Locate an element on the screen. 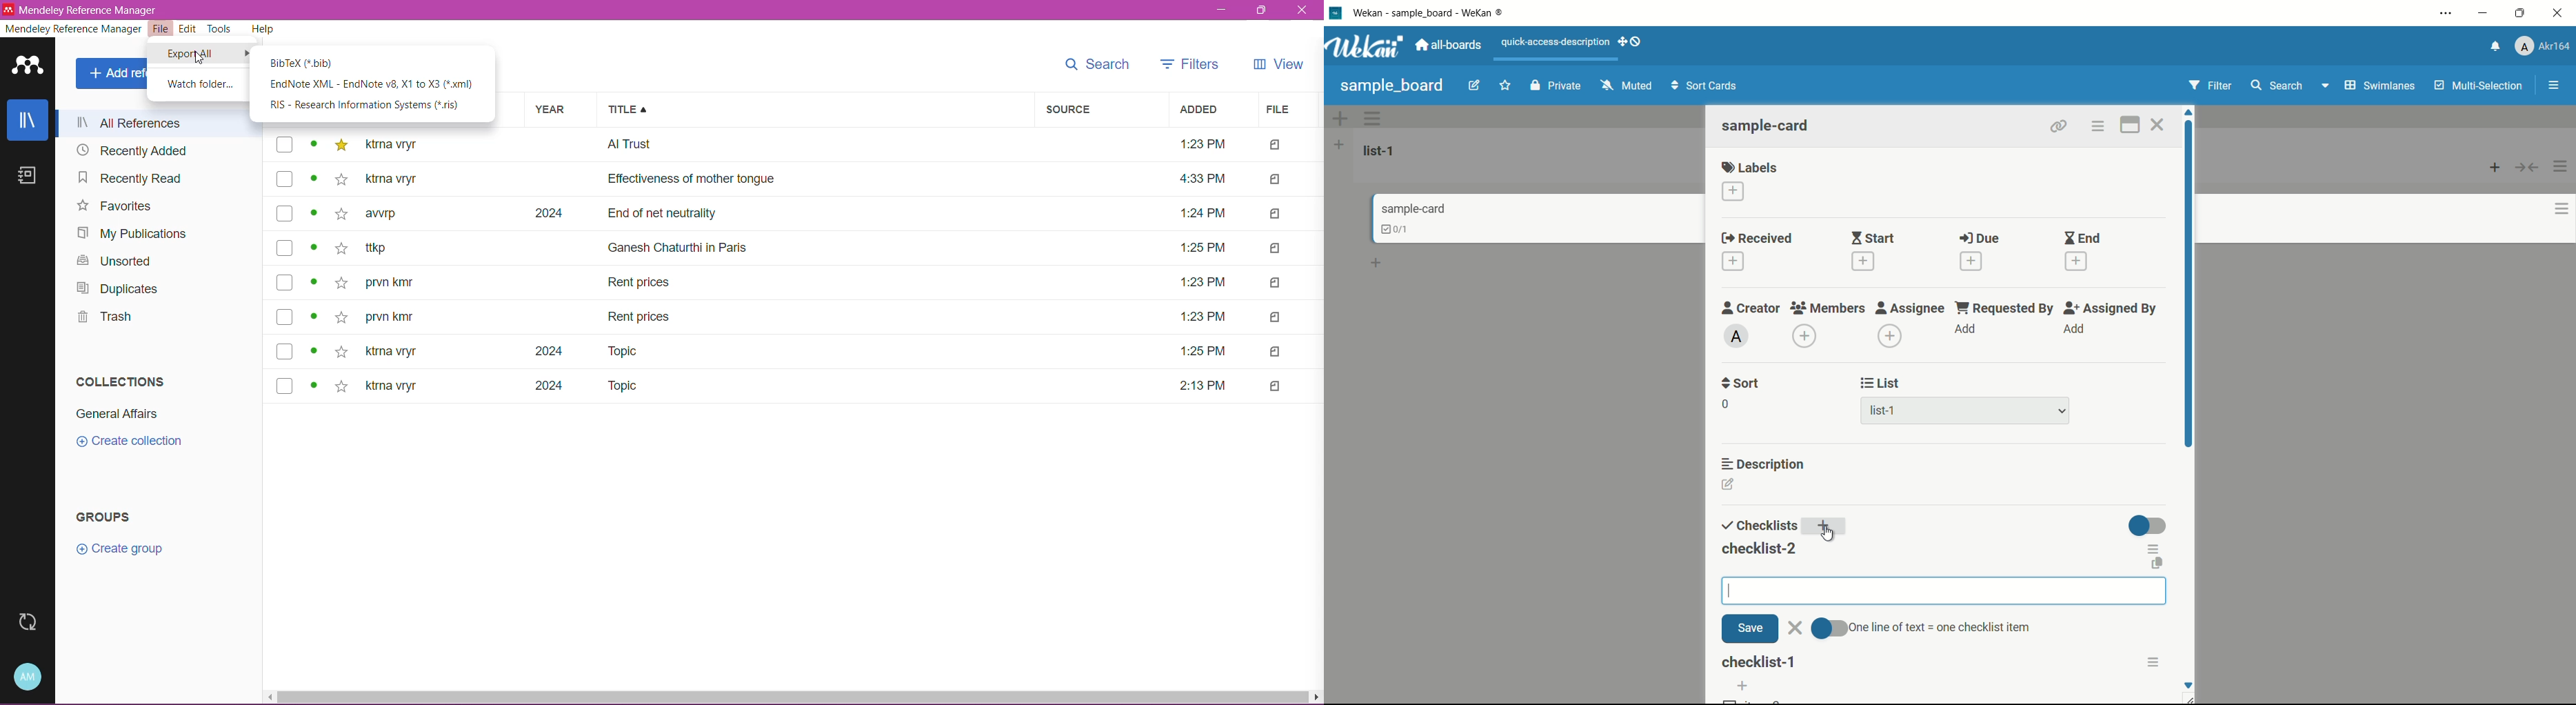 This screenshot has height=728, width=2576. add date is located at coordinates (1970, 261).